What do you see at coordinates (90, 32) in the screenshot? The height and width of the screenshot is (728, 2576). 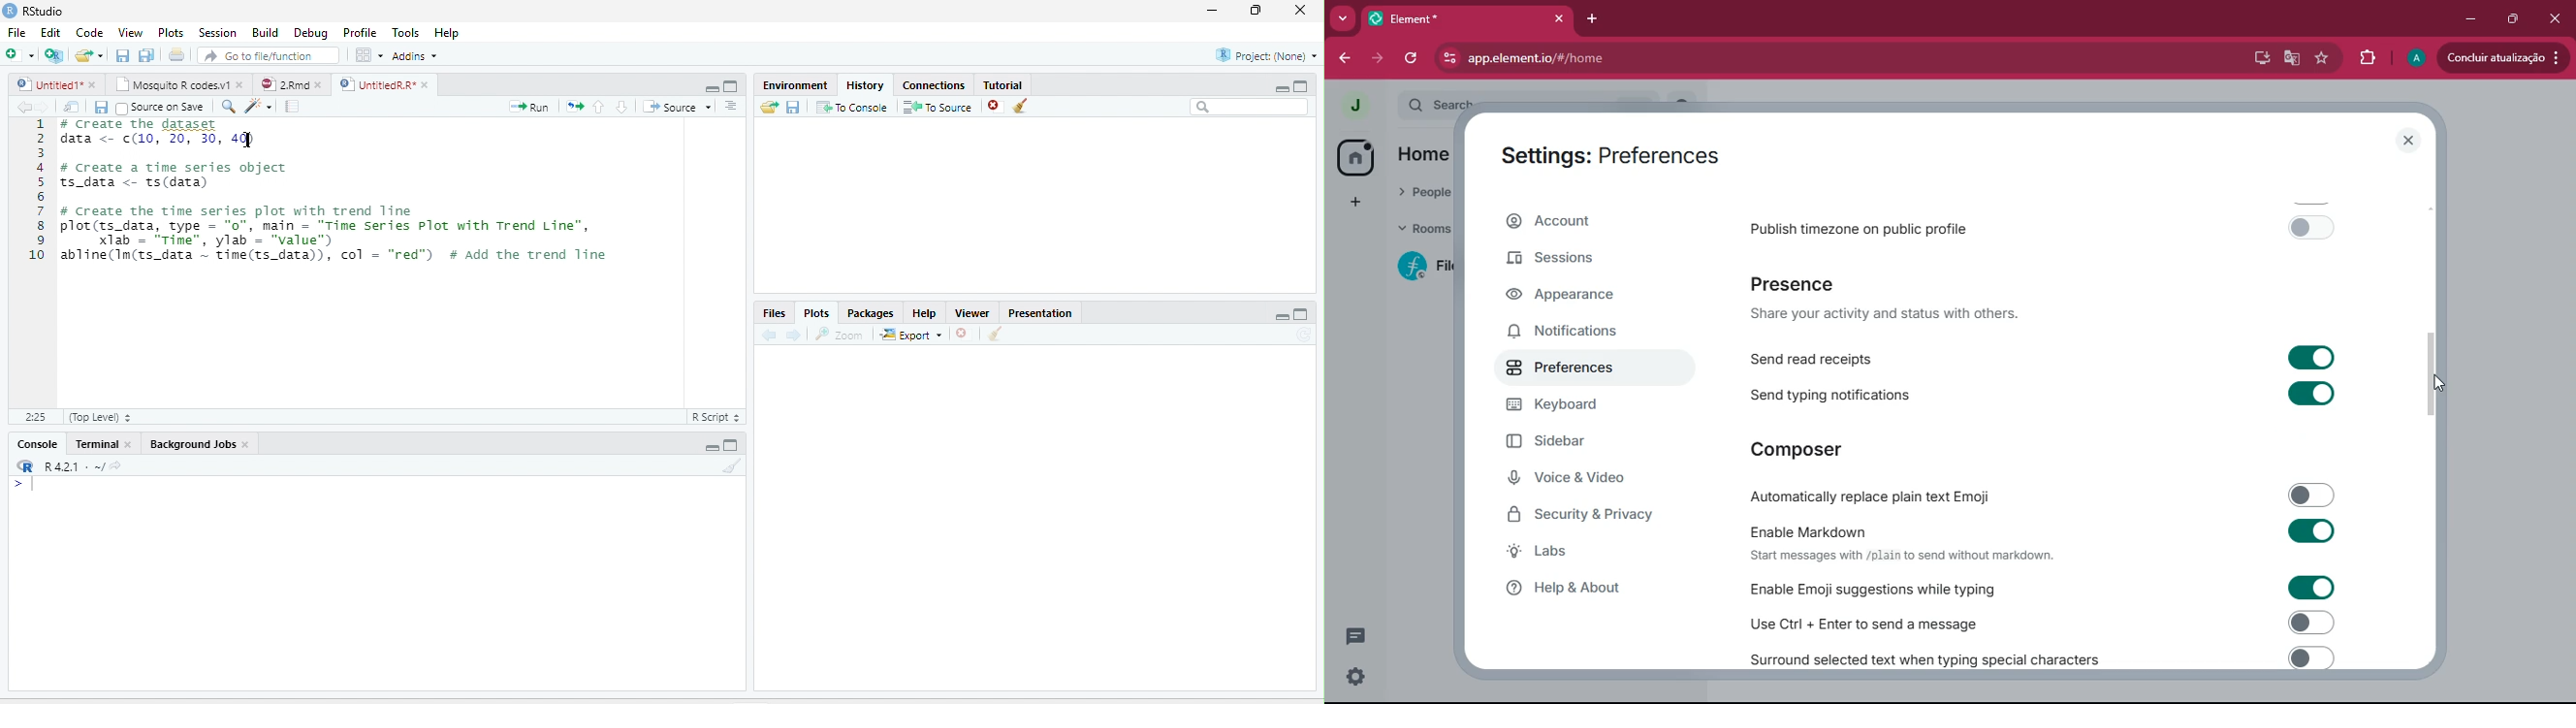 I see `Code` at bounding box center [90, 32].